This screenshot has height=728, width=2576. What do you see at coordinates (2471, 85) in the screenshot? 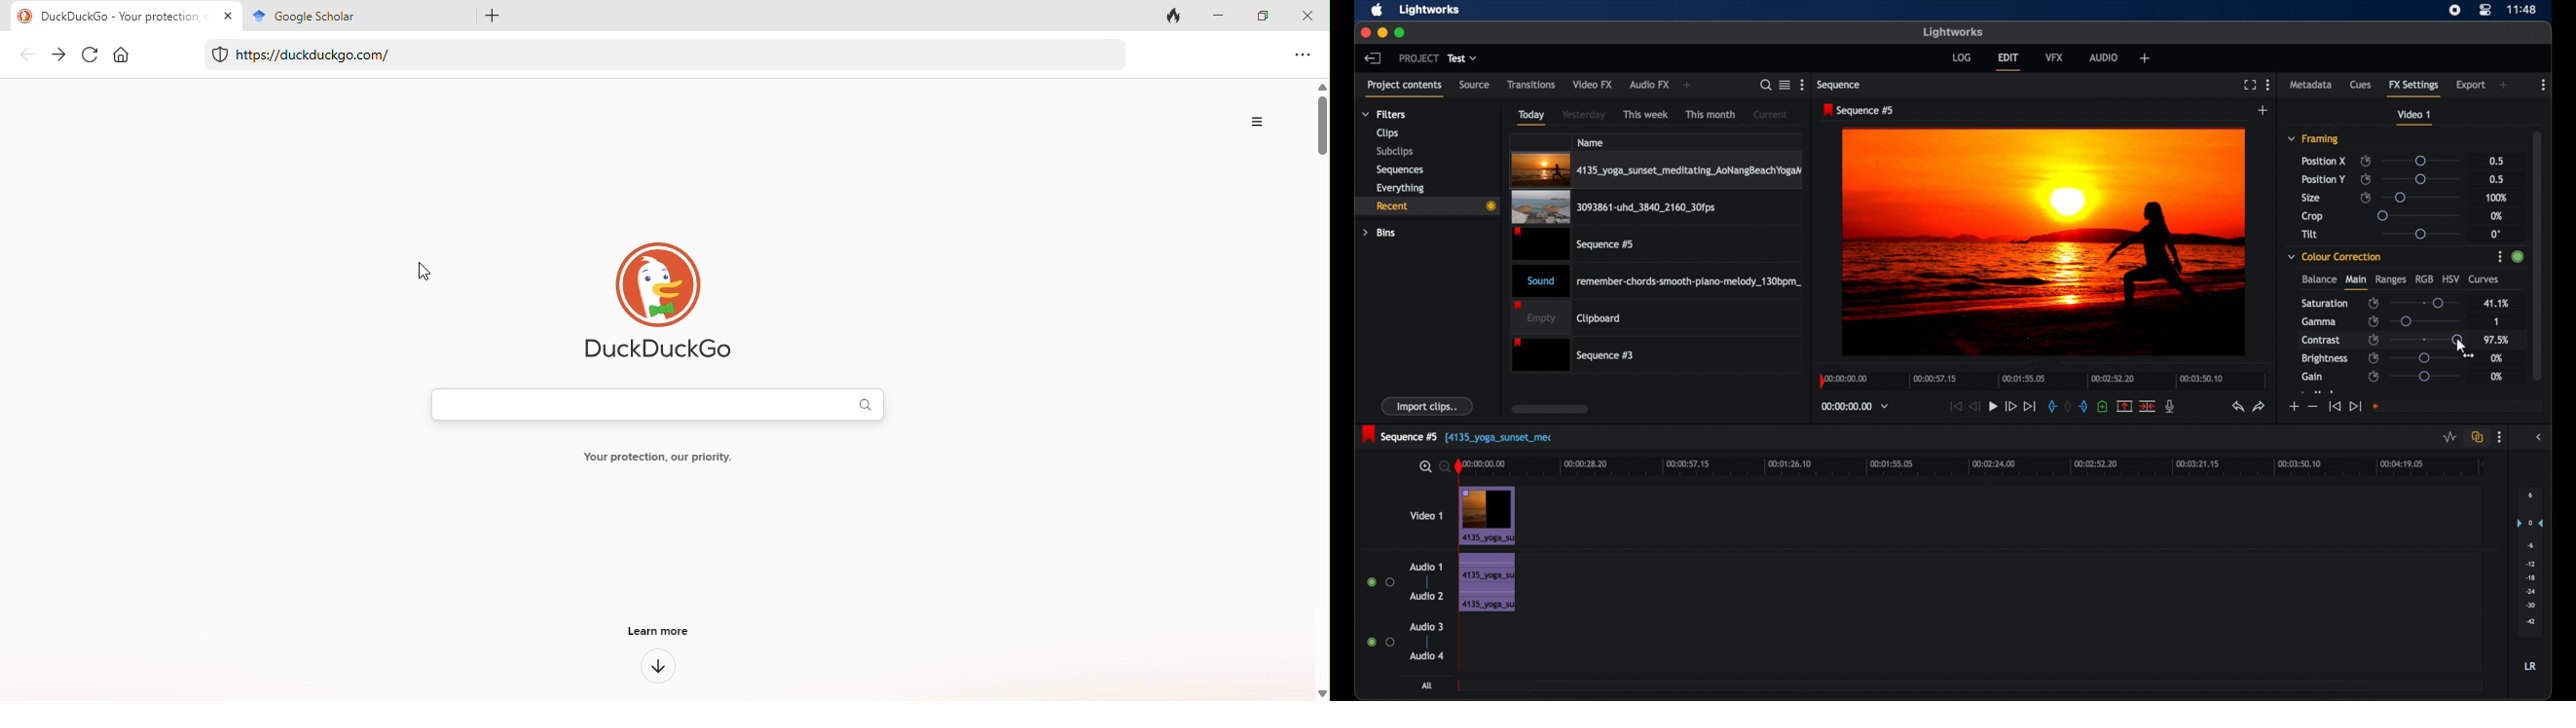
I see `export` at bounding box center [2471, 85].